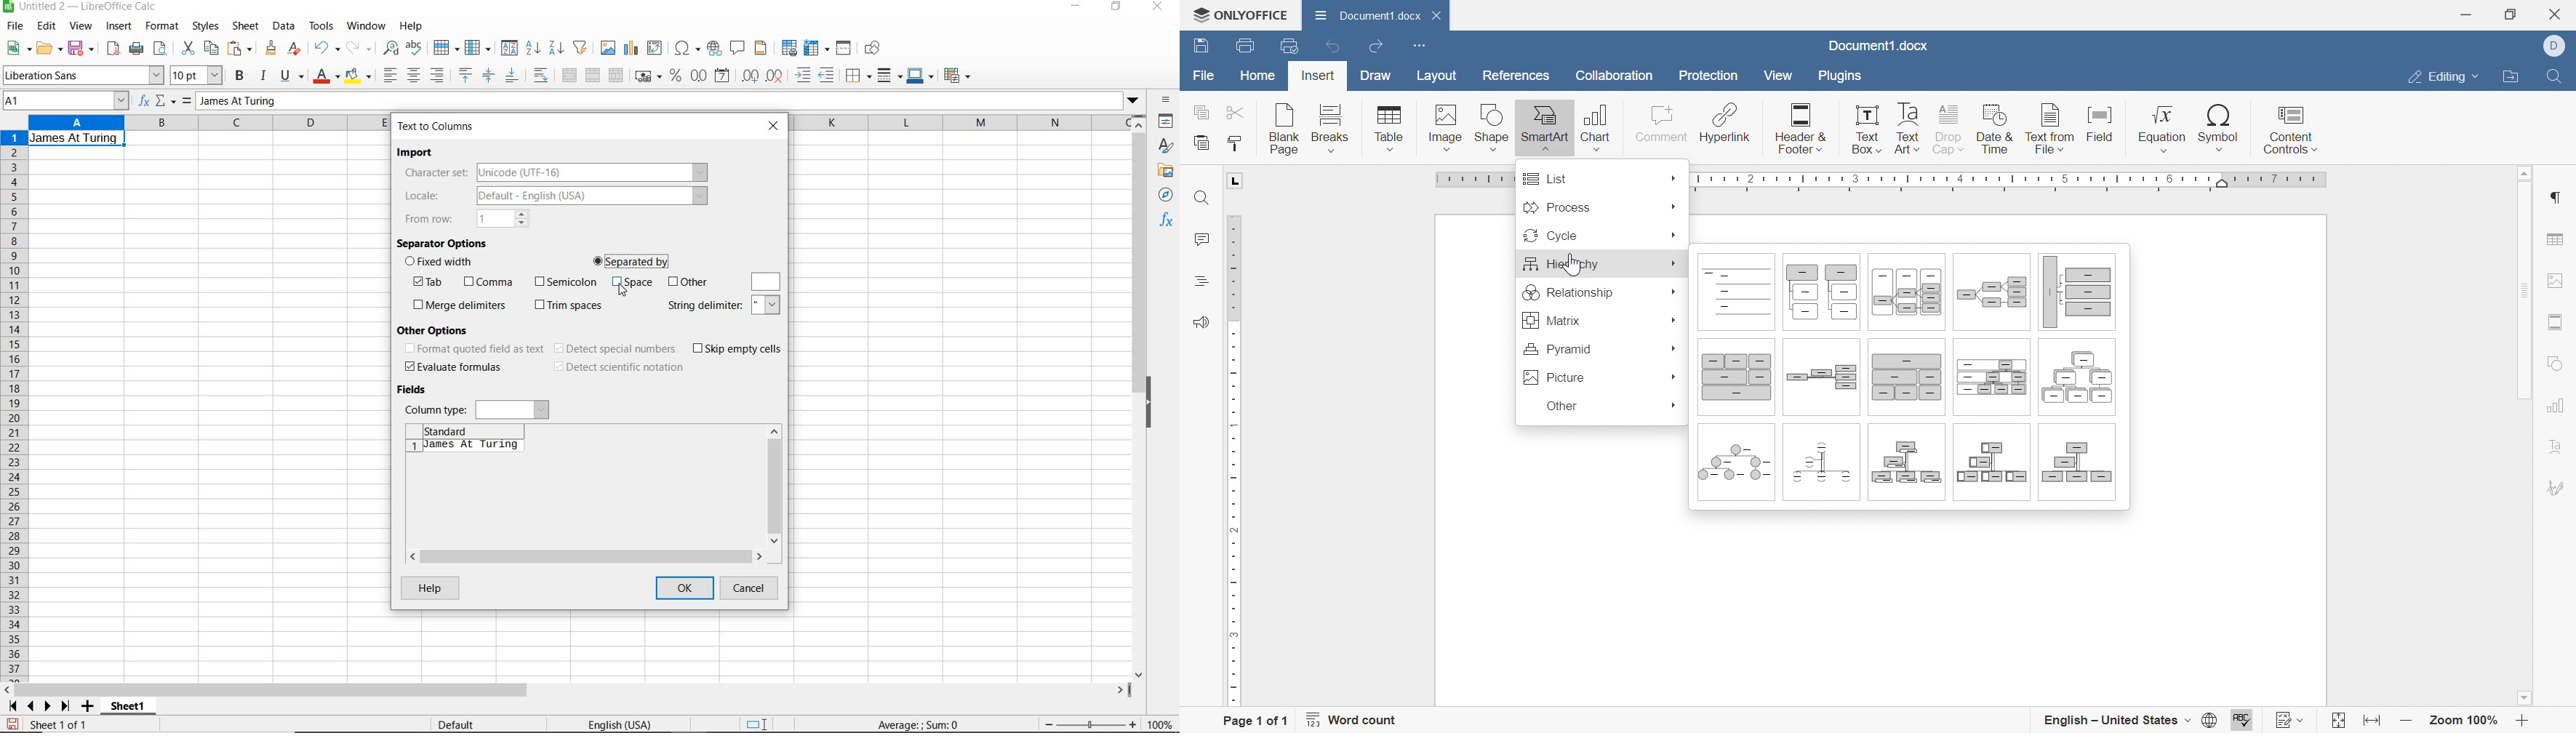  Describe the element at coordinates (1876, 45) in the screenshot. I see `Document1.docx` at that location.